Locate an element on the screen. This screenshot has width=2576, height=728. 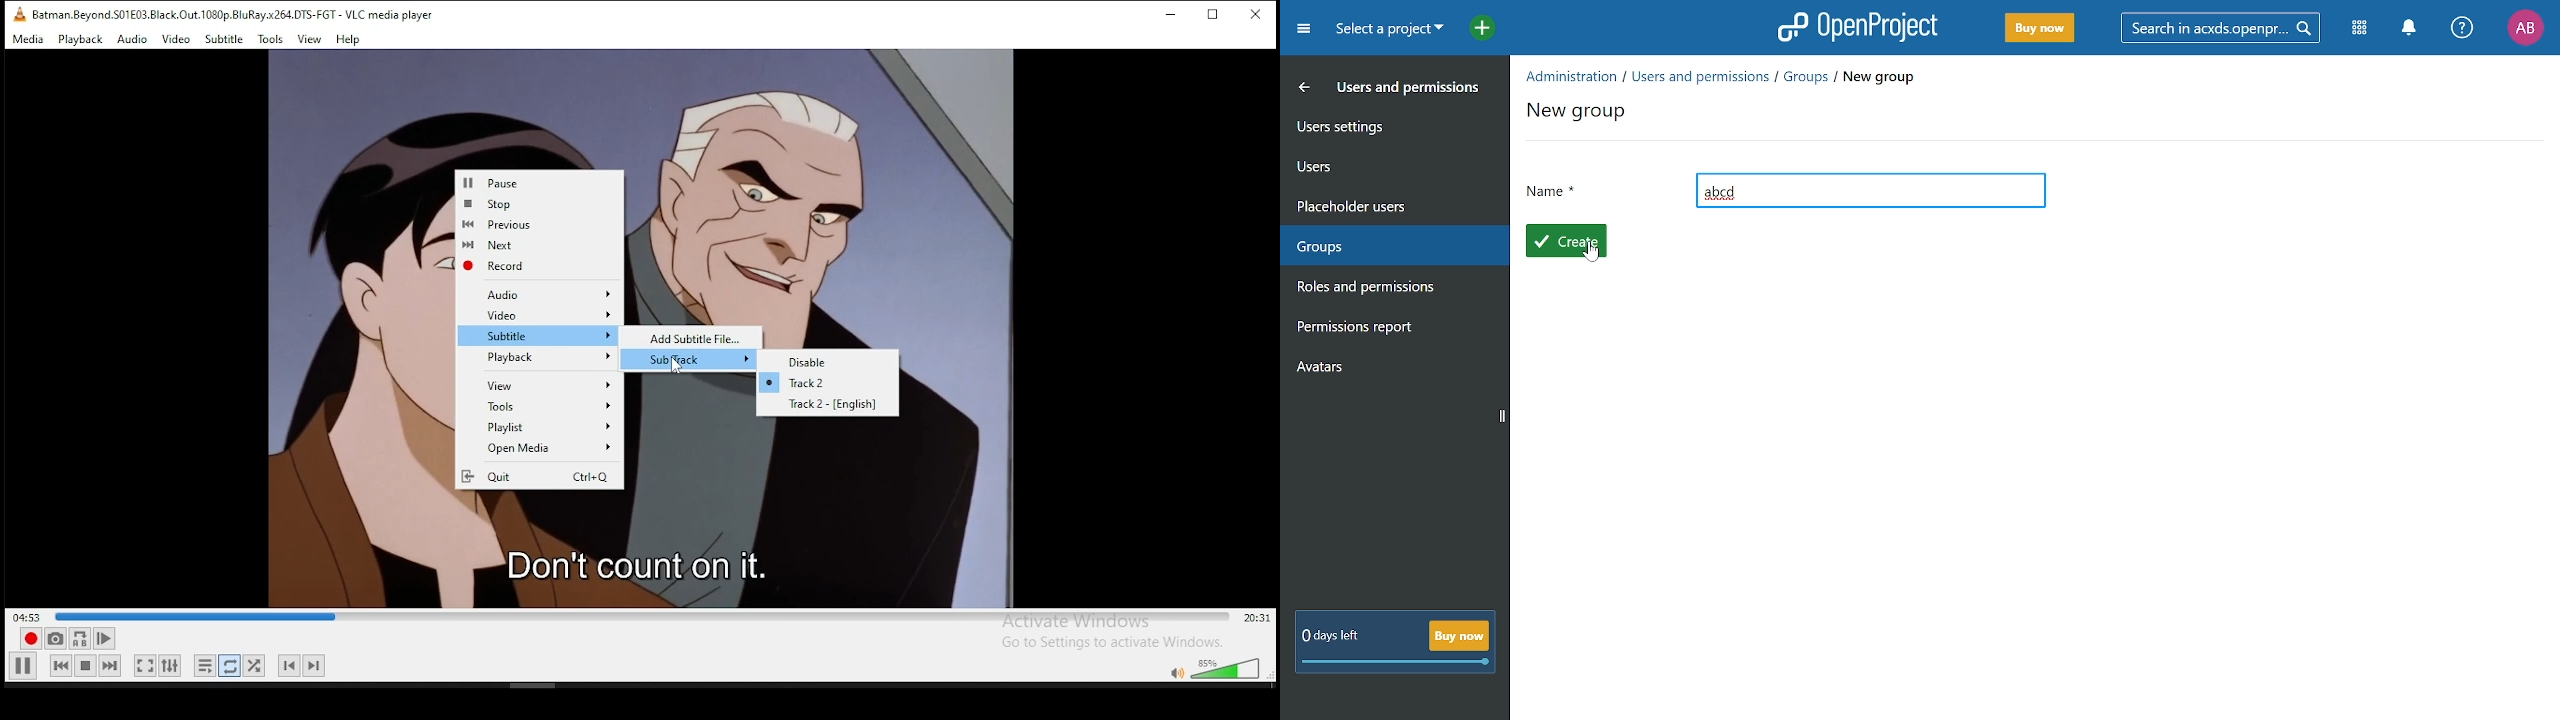
Sub Track  is located at coordinates (699, 360).